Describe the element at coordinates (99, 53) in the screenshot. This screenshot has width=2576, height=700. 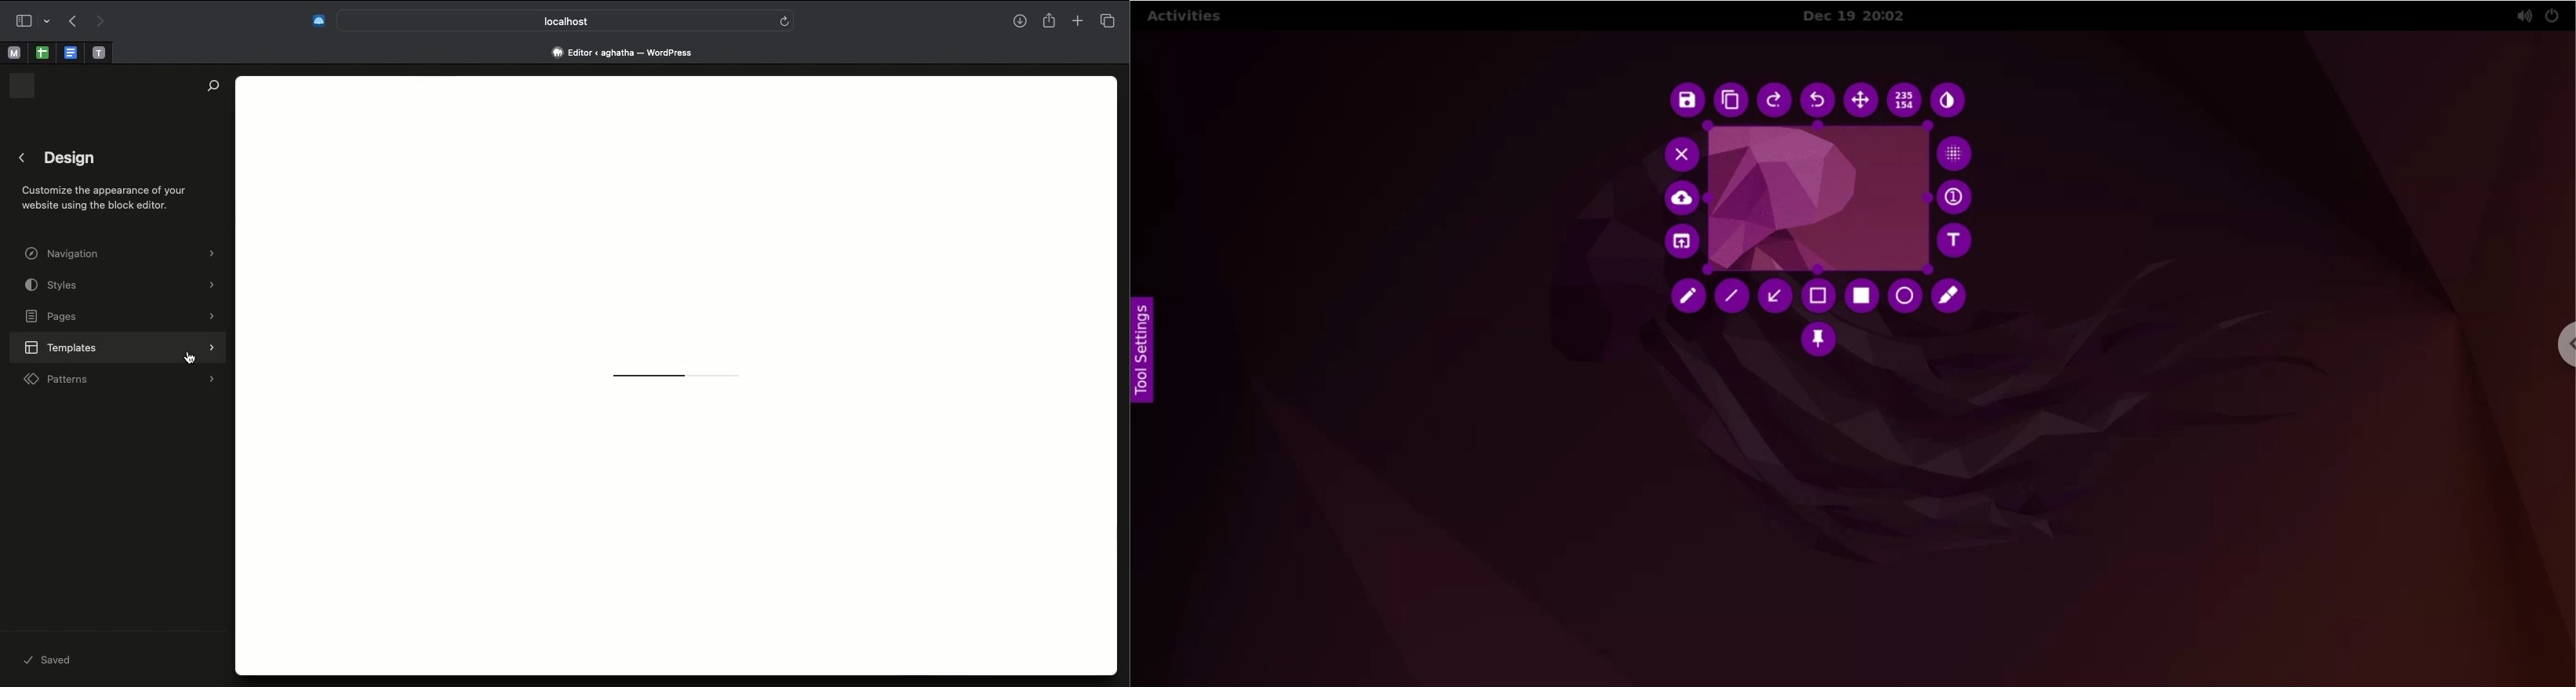
I see `open tab` at that location.